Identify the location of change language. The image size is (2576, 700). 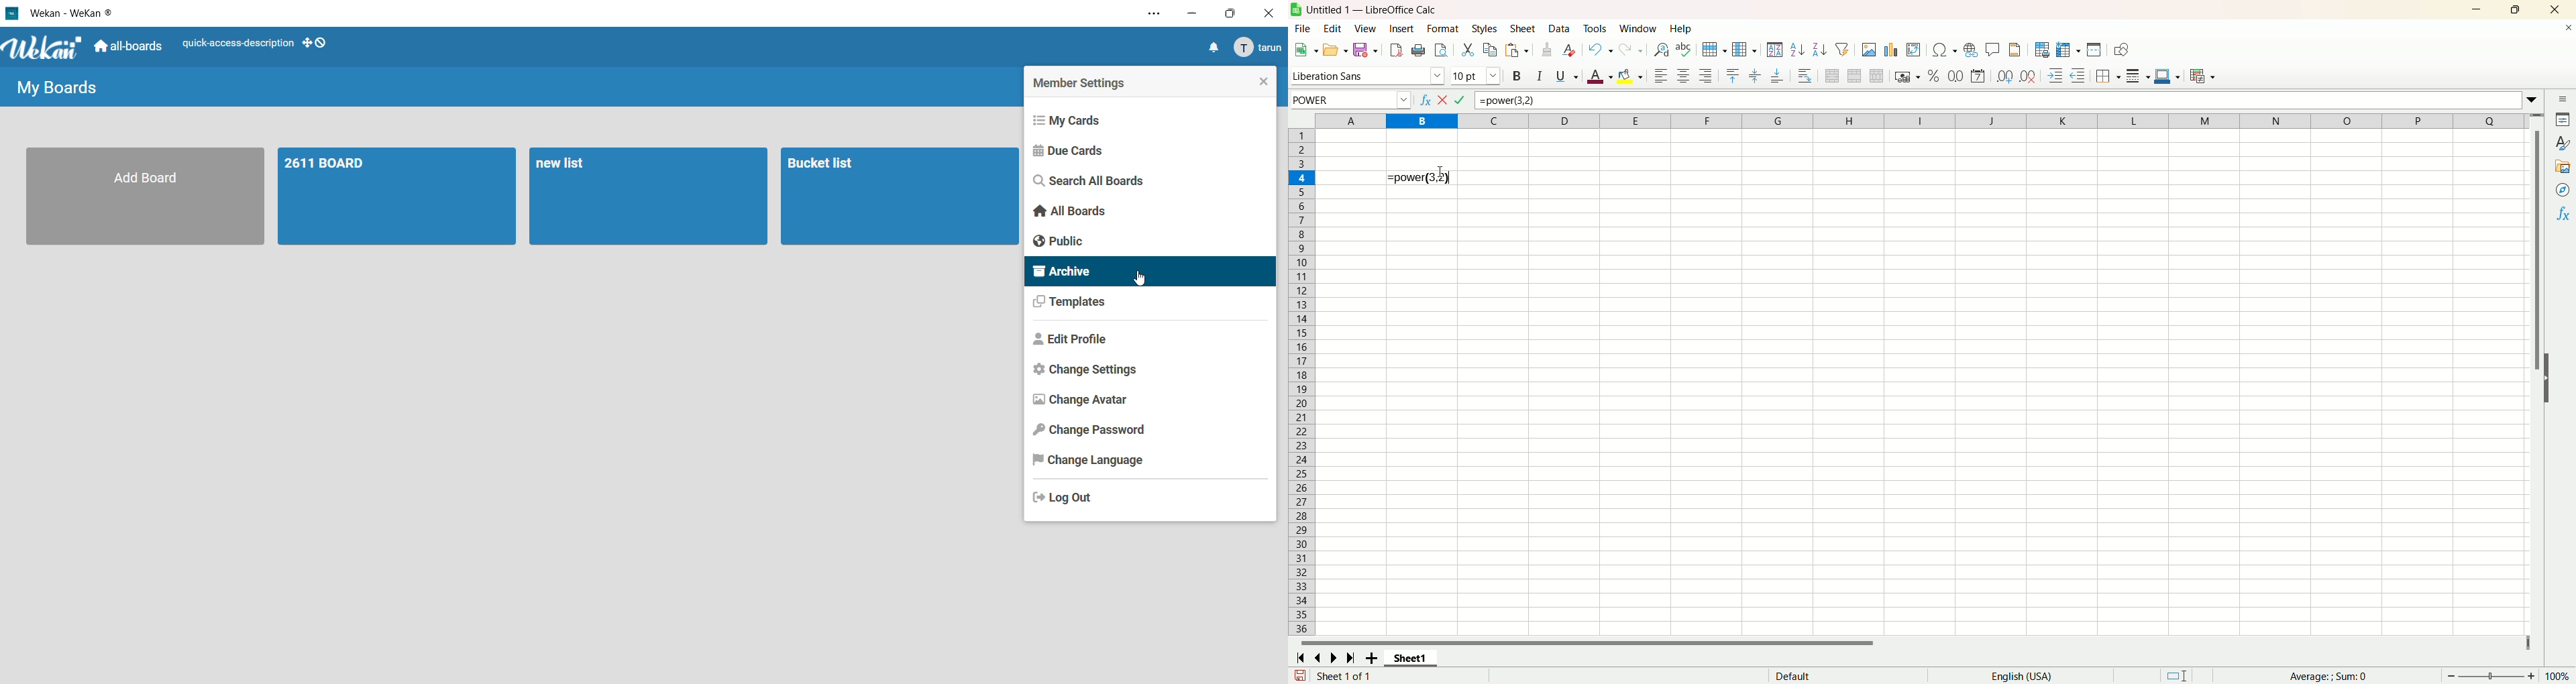
(1094, 460).